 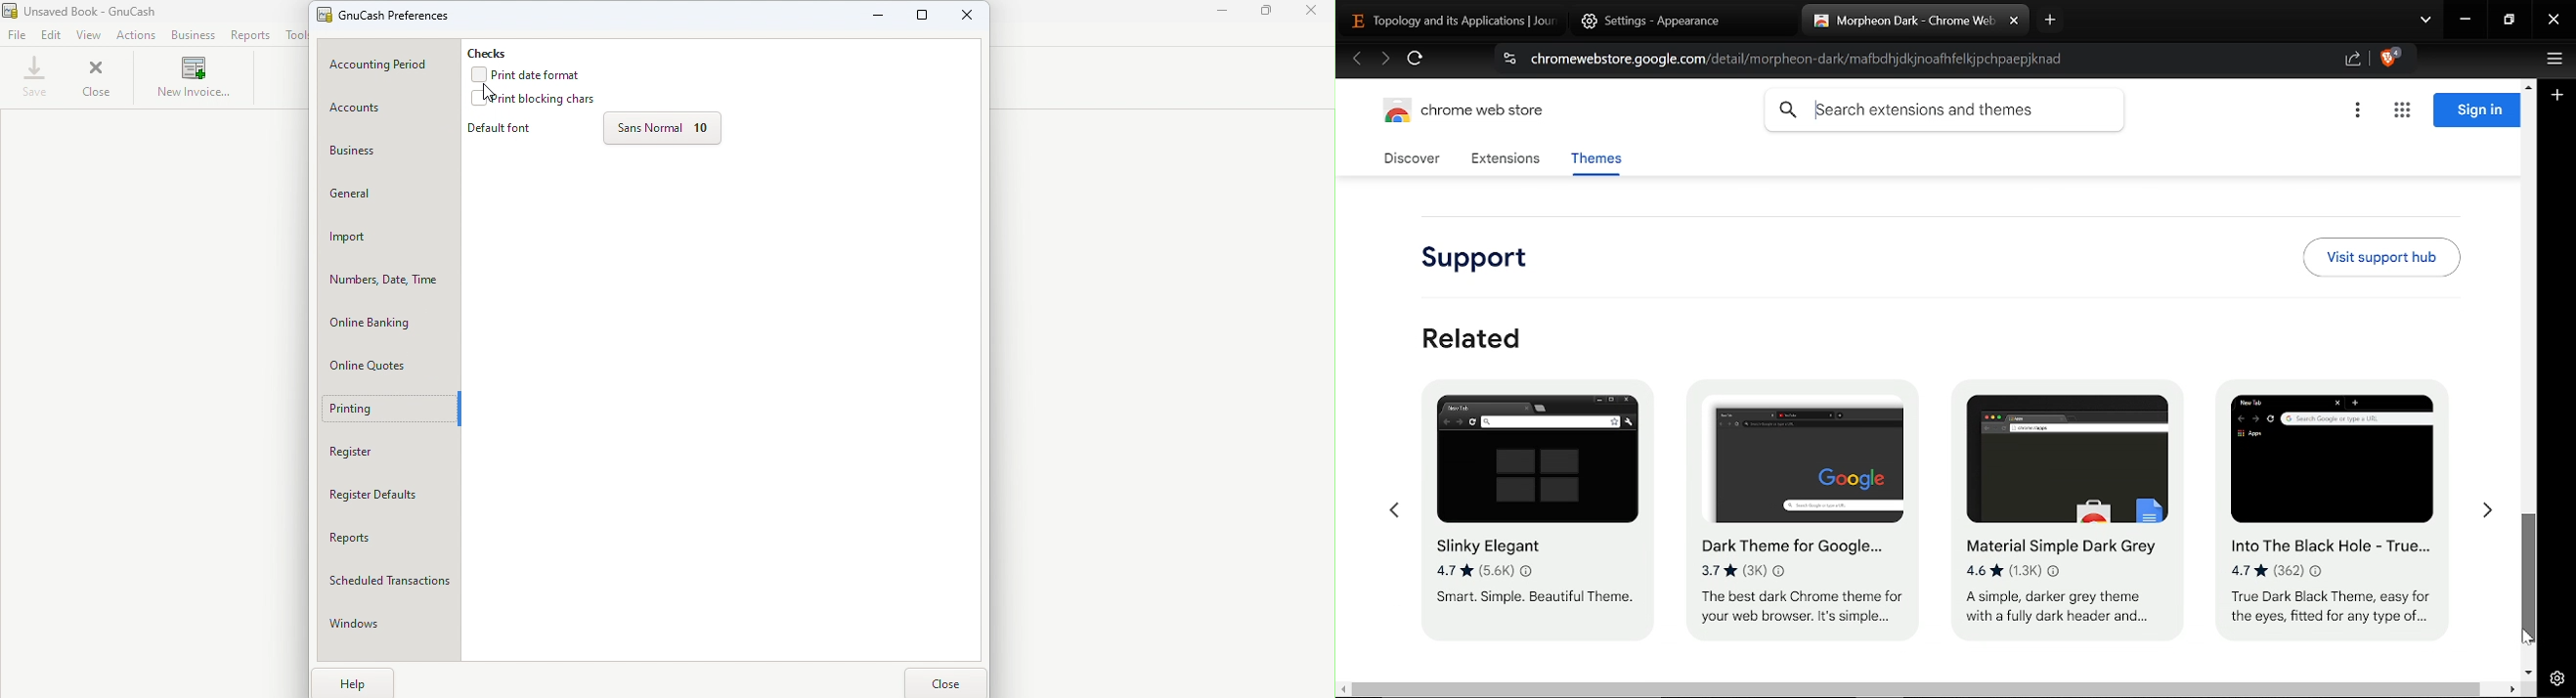 I want to click on Slinky Elegant theme, so click(x=1531, y=523).